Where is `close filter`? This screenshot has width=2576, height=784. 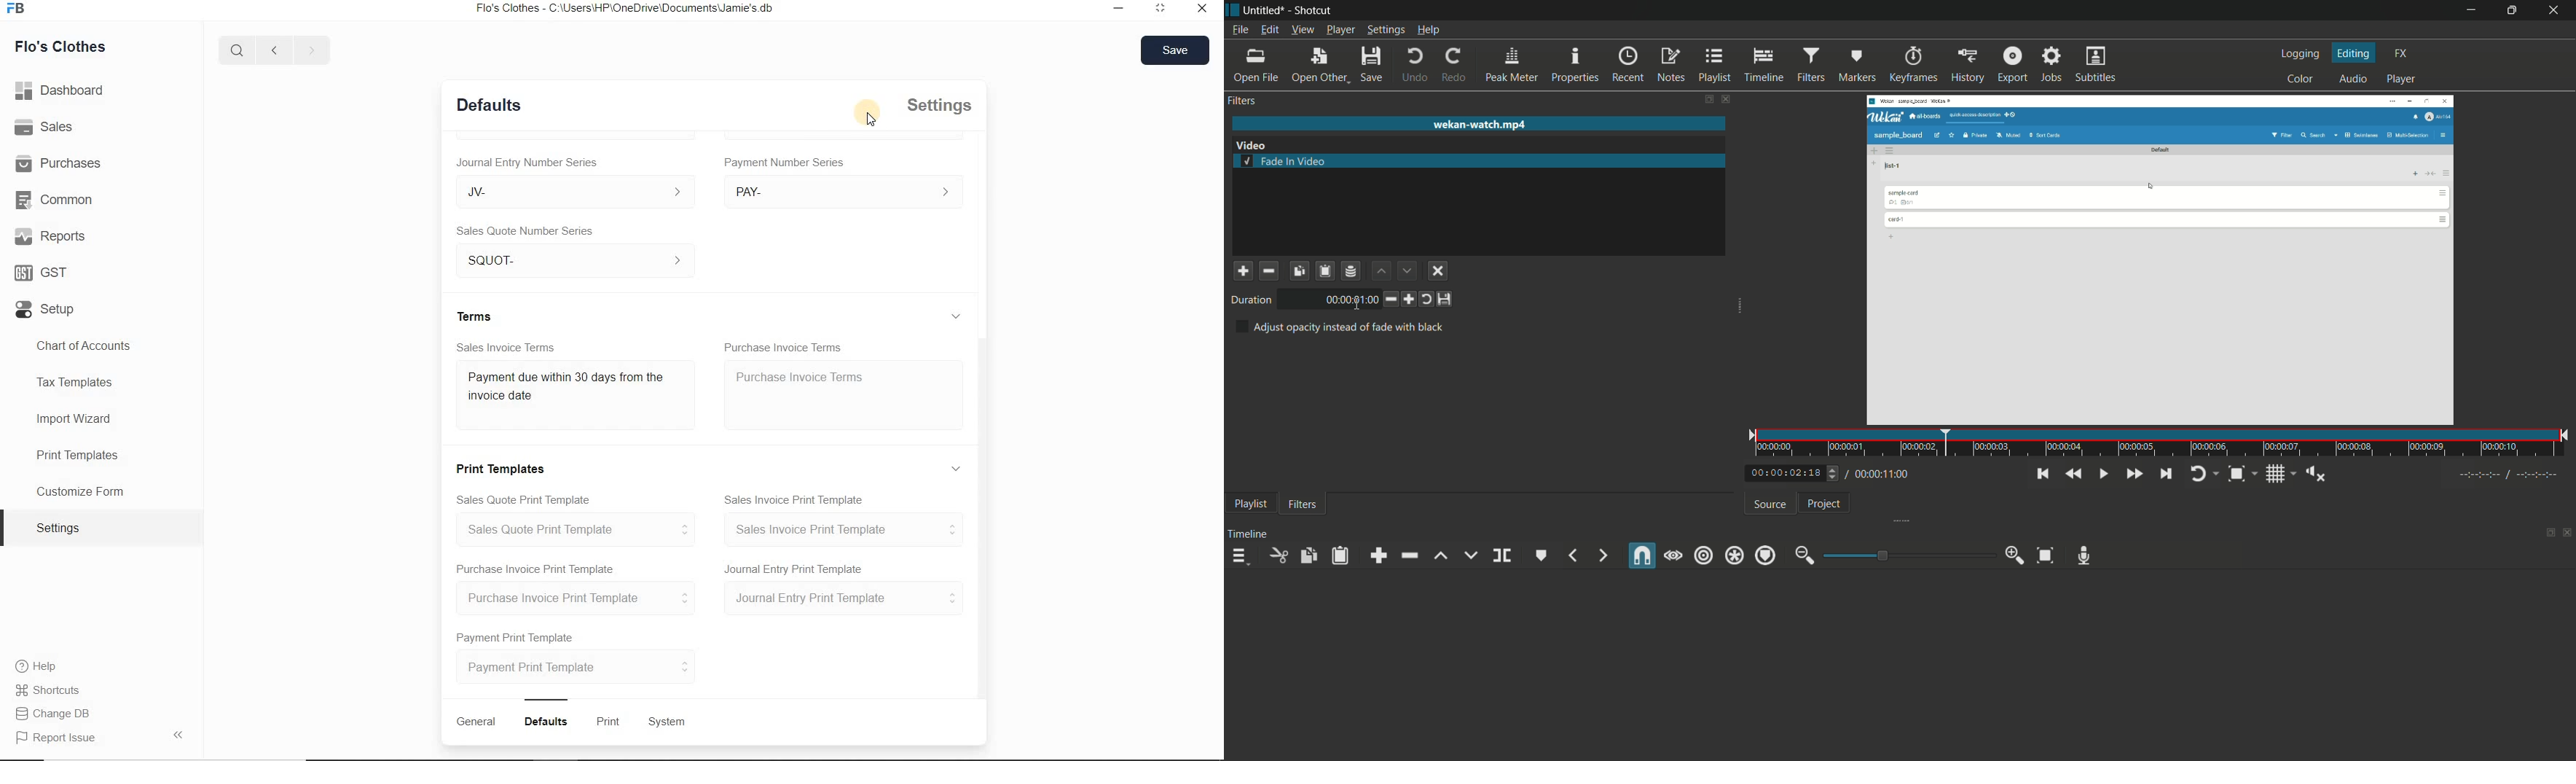 close filter is located at coordinates (1726, 100).